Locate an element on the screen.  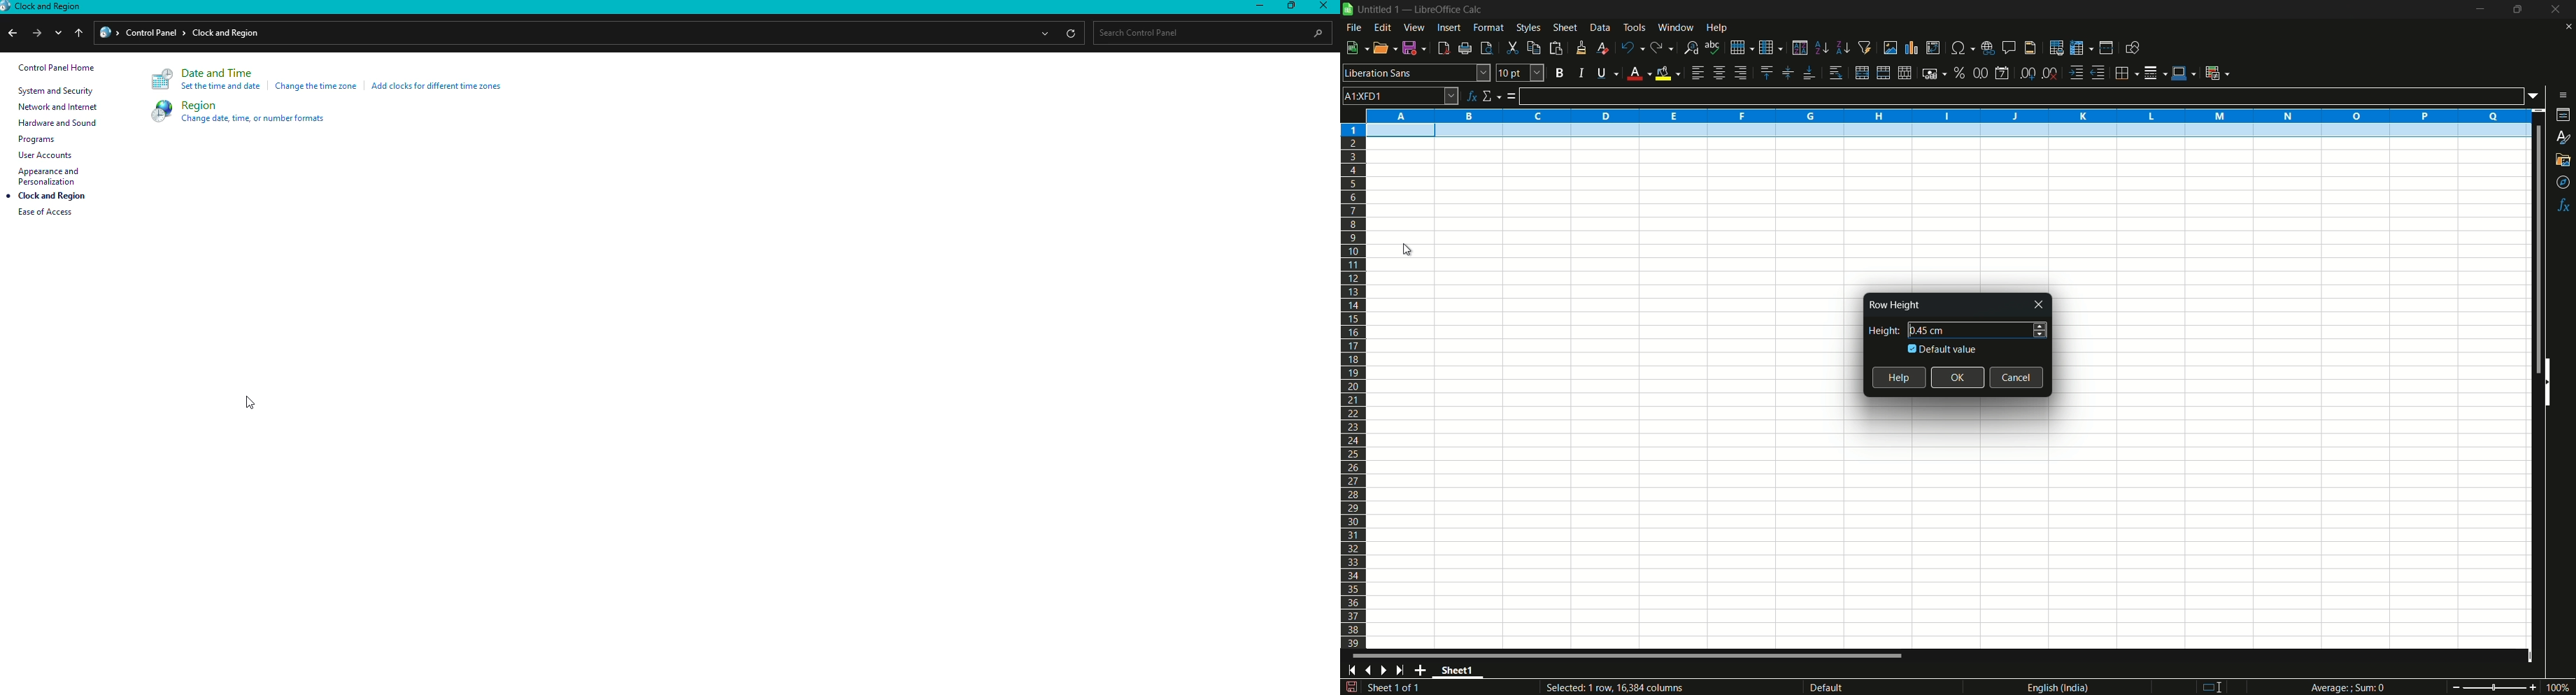
print area is located at coordinates (2057, 48).